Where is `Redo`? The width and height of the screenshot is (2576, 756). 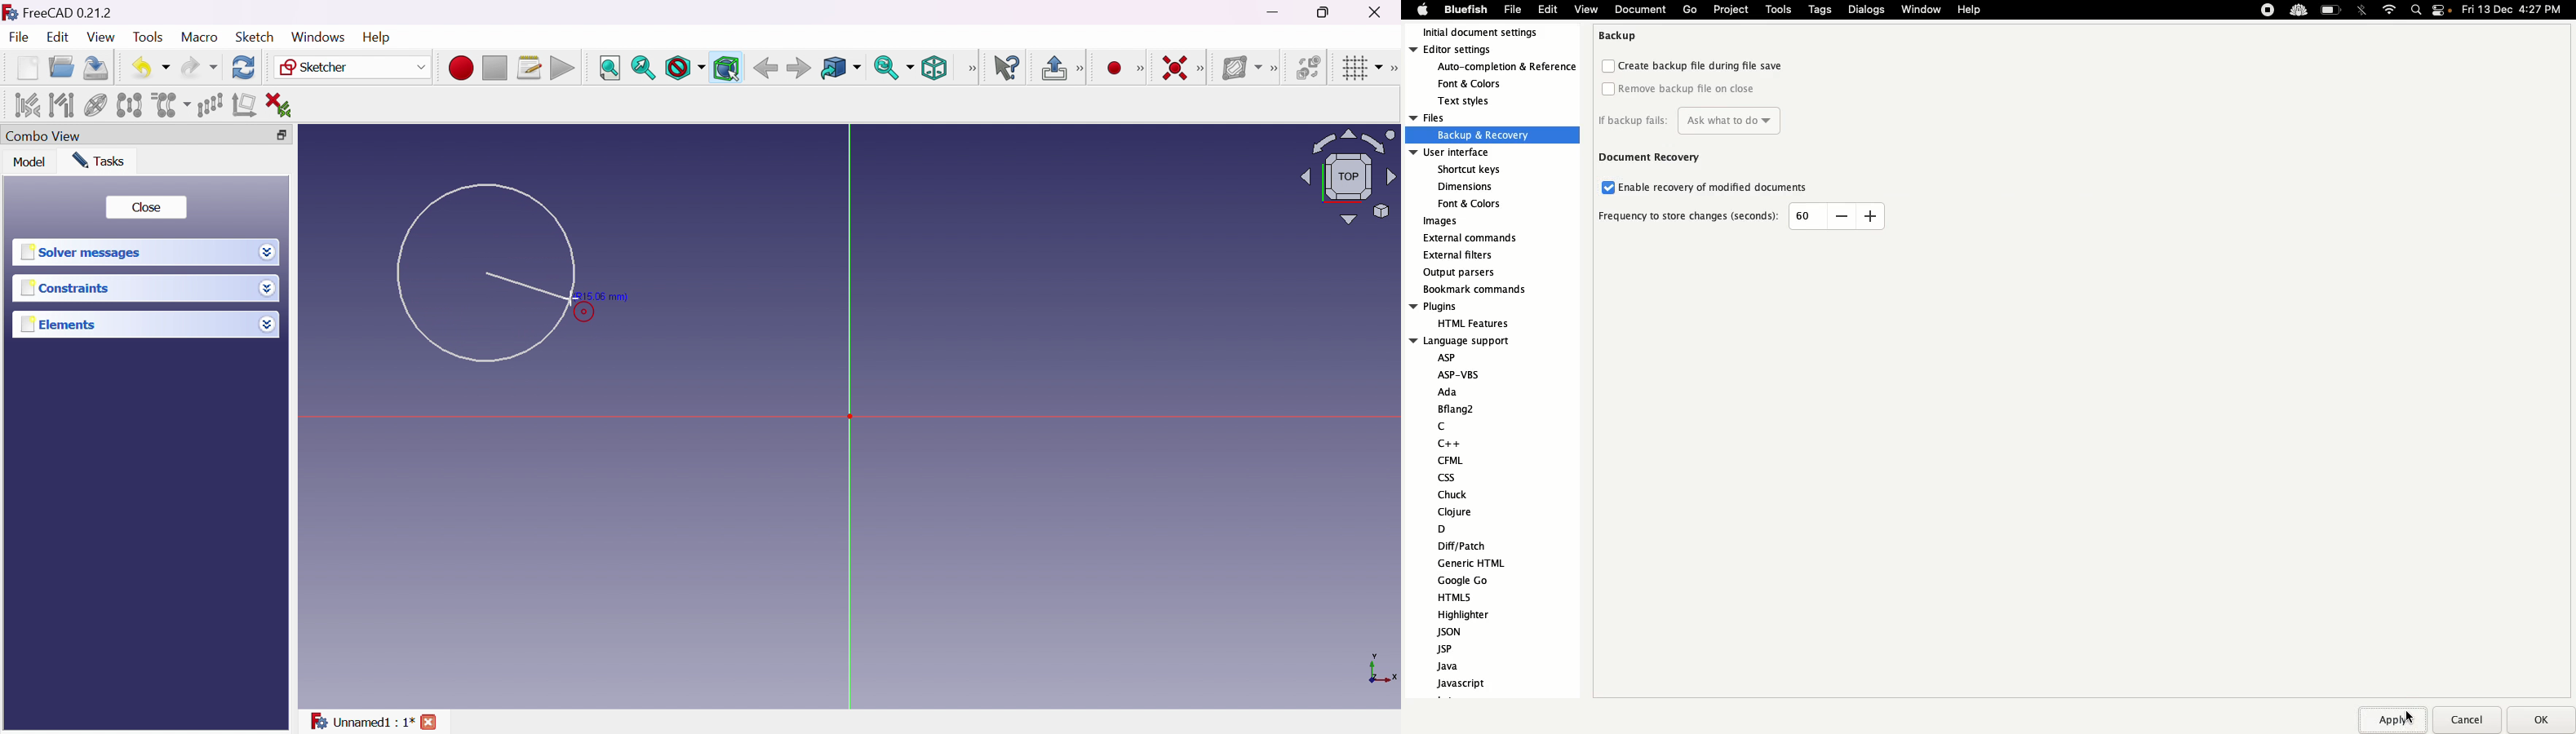
Redo is located at coordinates (199, 67).